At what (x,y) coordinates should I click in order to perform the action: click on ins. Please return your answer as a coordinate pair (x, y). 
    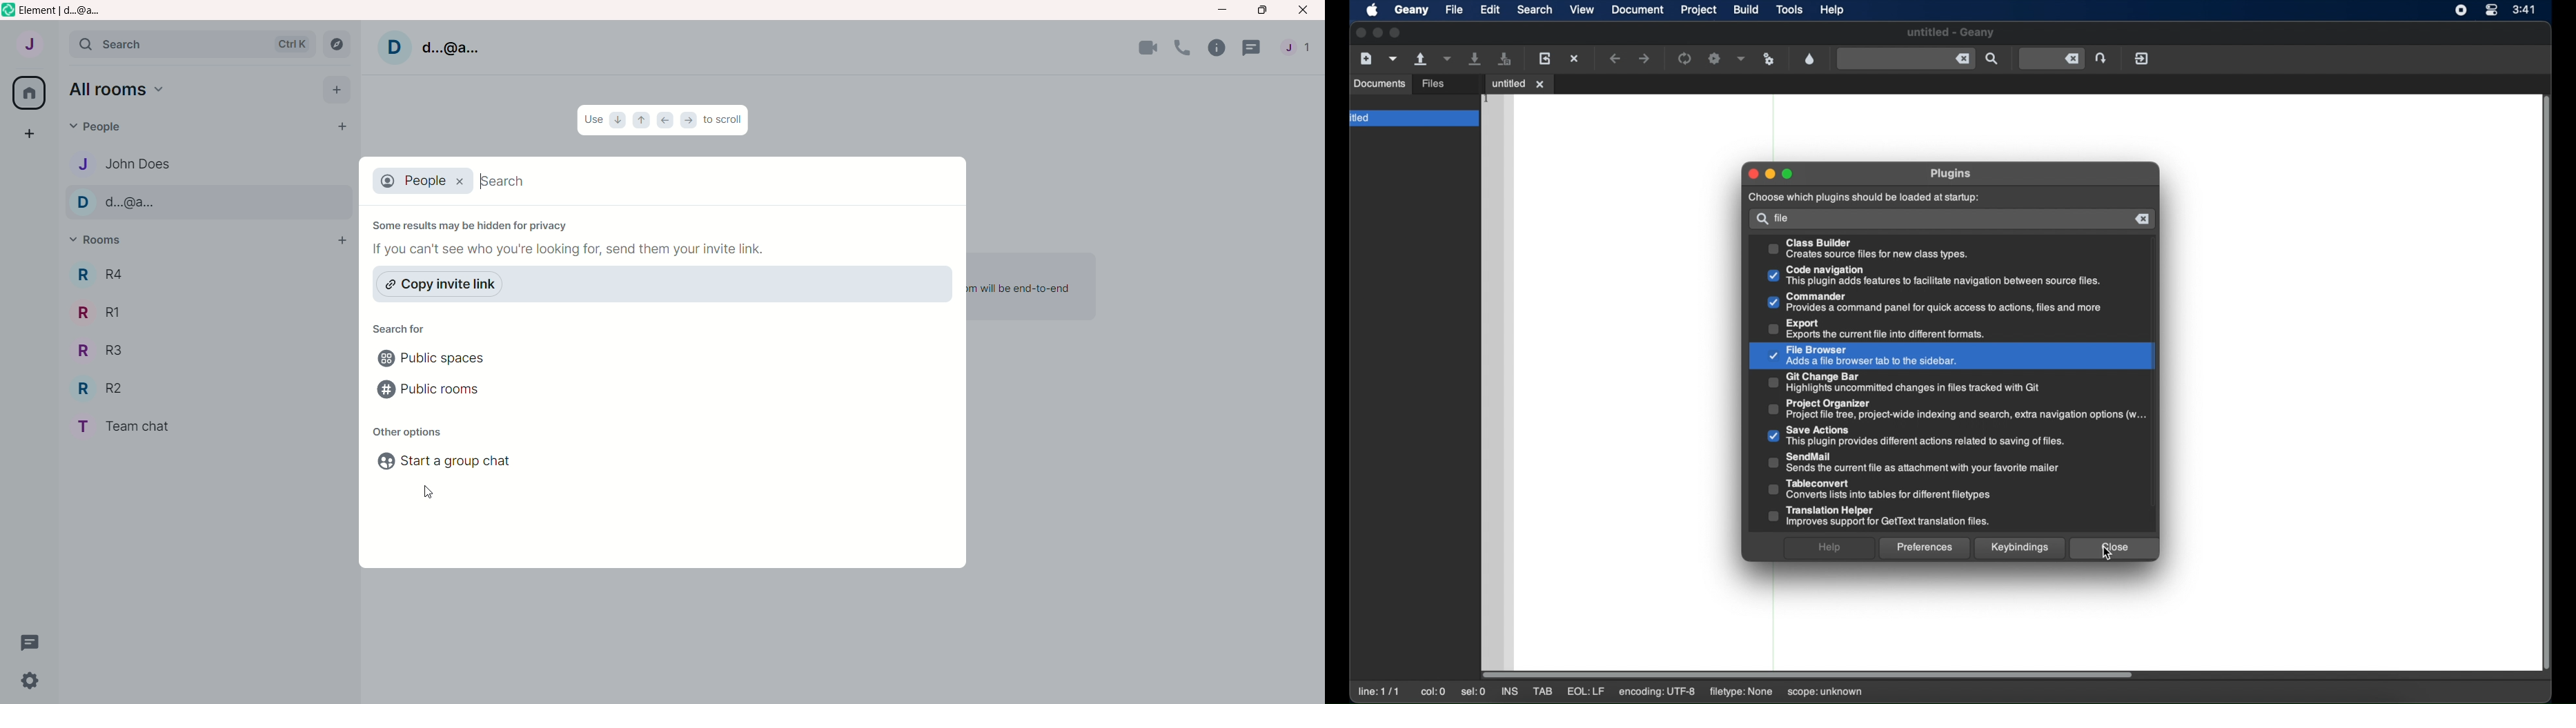
    Looking at the image, I should click on (1511, 692).